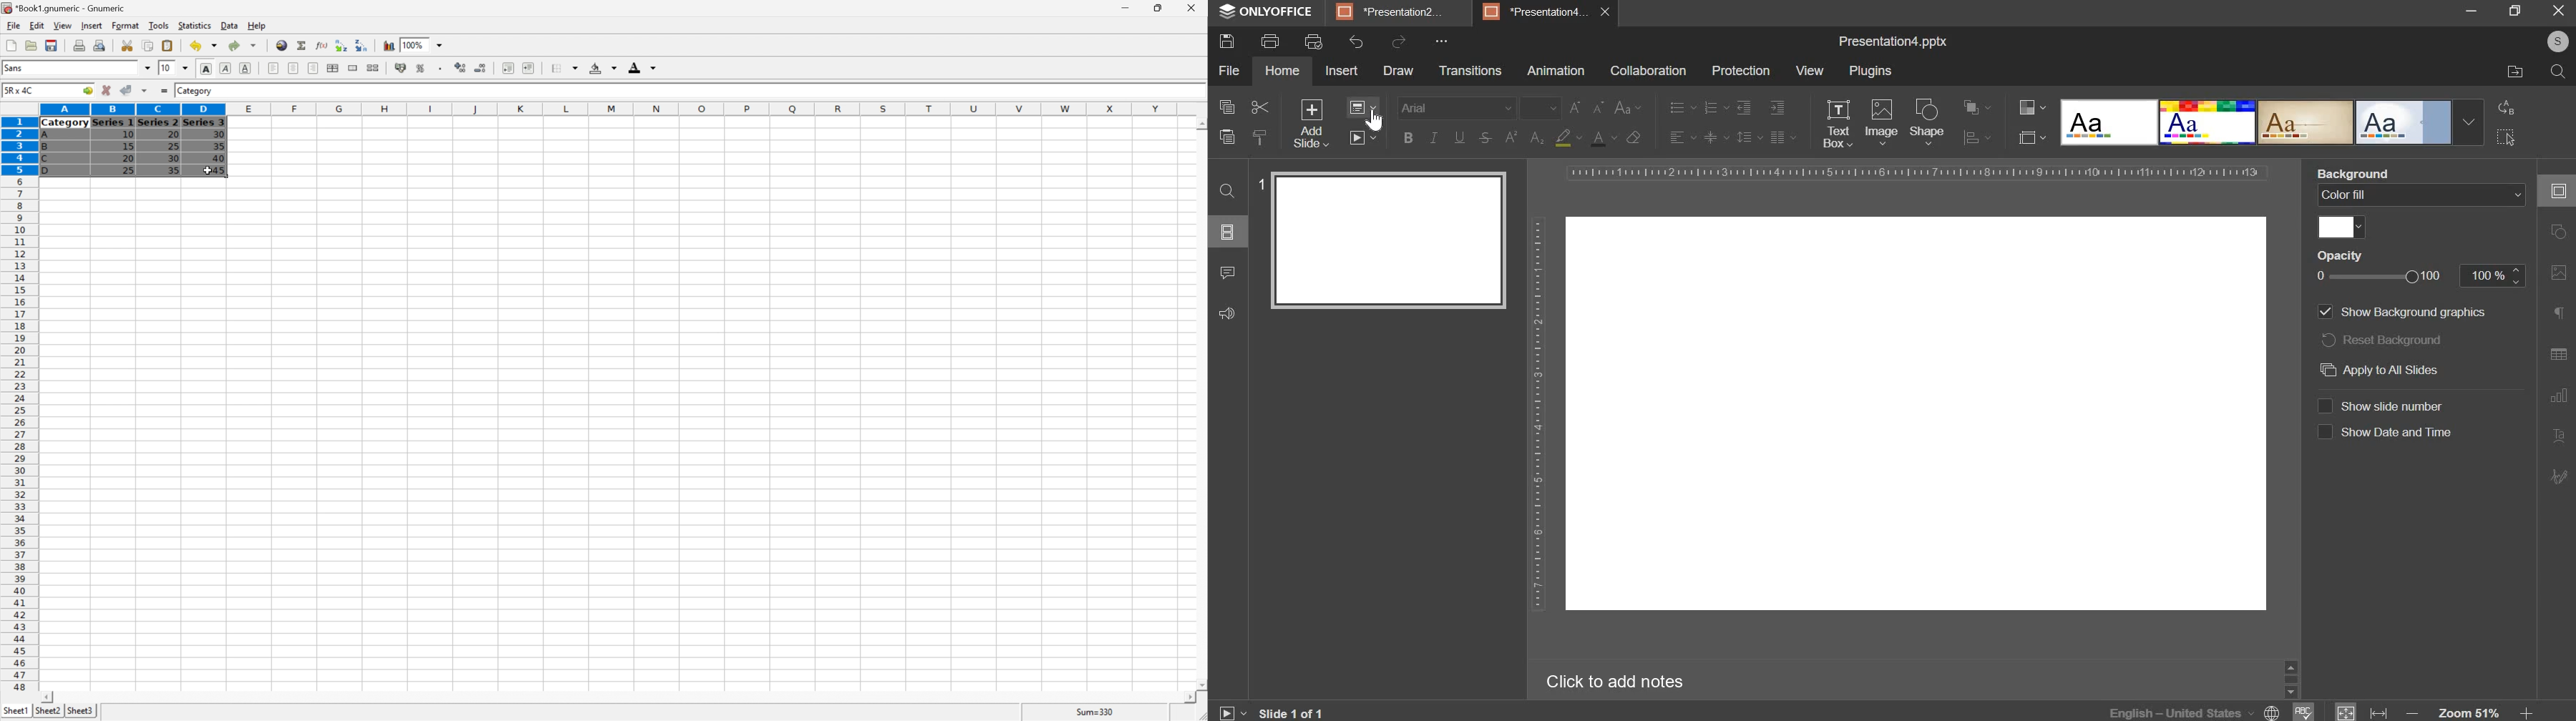  What do you see at coordinates (1260, 135) in the screenshot?
I see `copy style` at bounding box center [1260, 135].